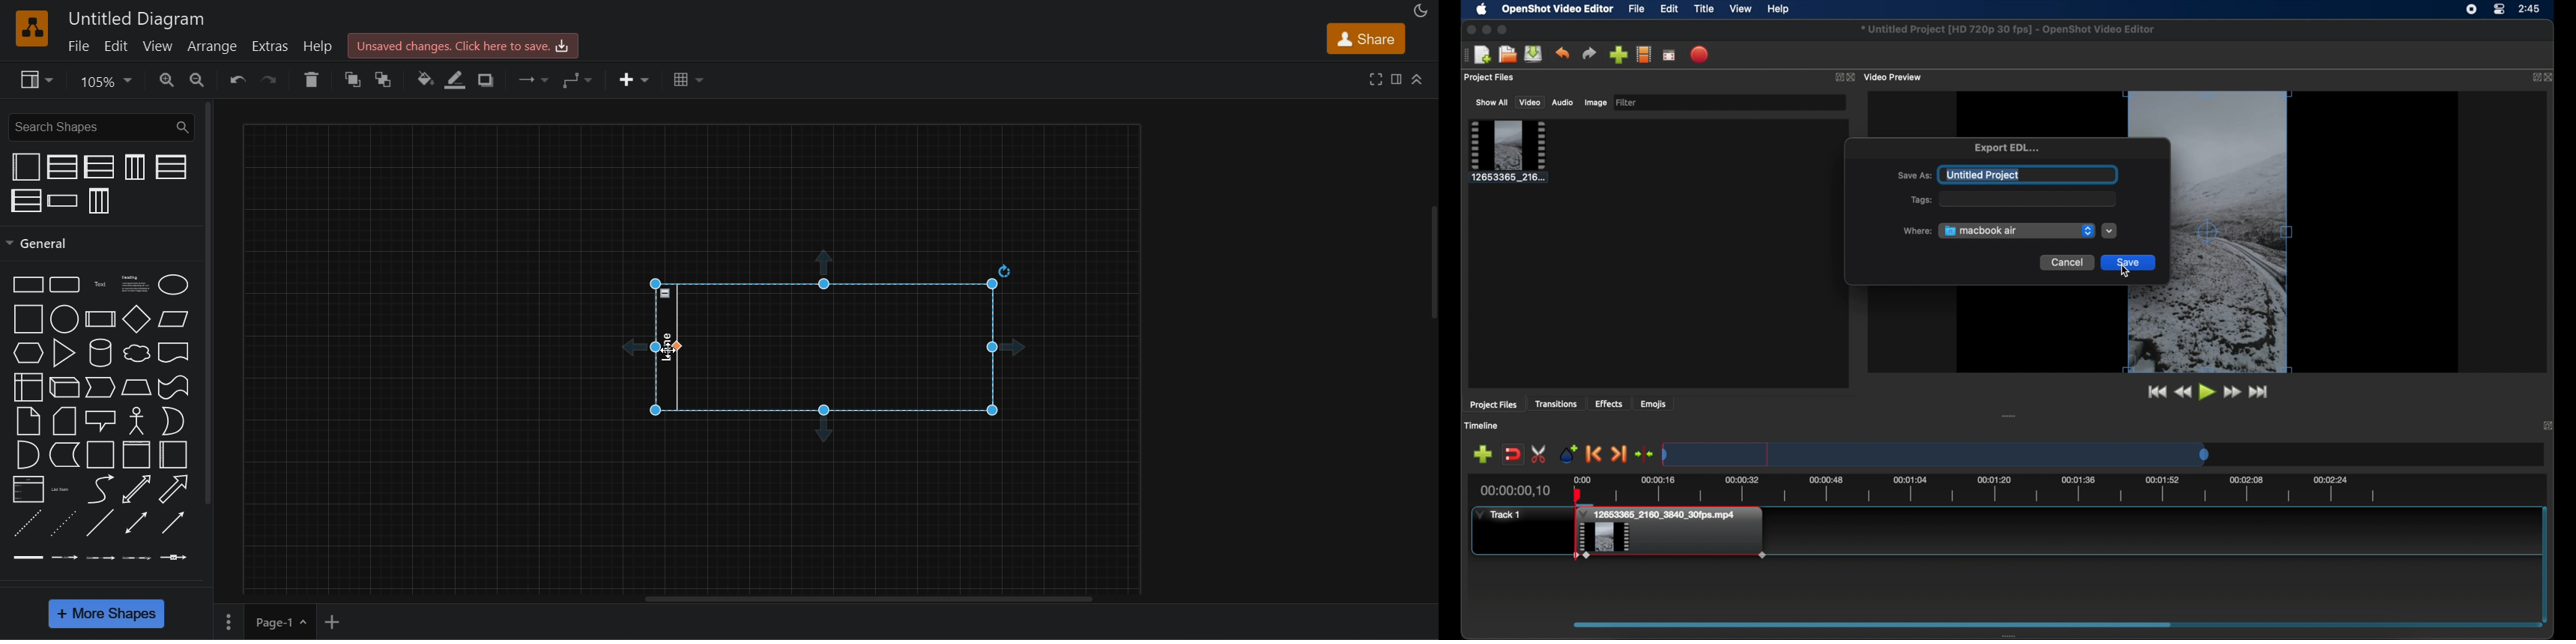  Describe the element at coordinates (354, 80) in the screenshot. I see `to front` at that location.